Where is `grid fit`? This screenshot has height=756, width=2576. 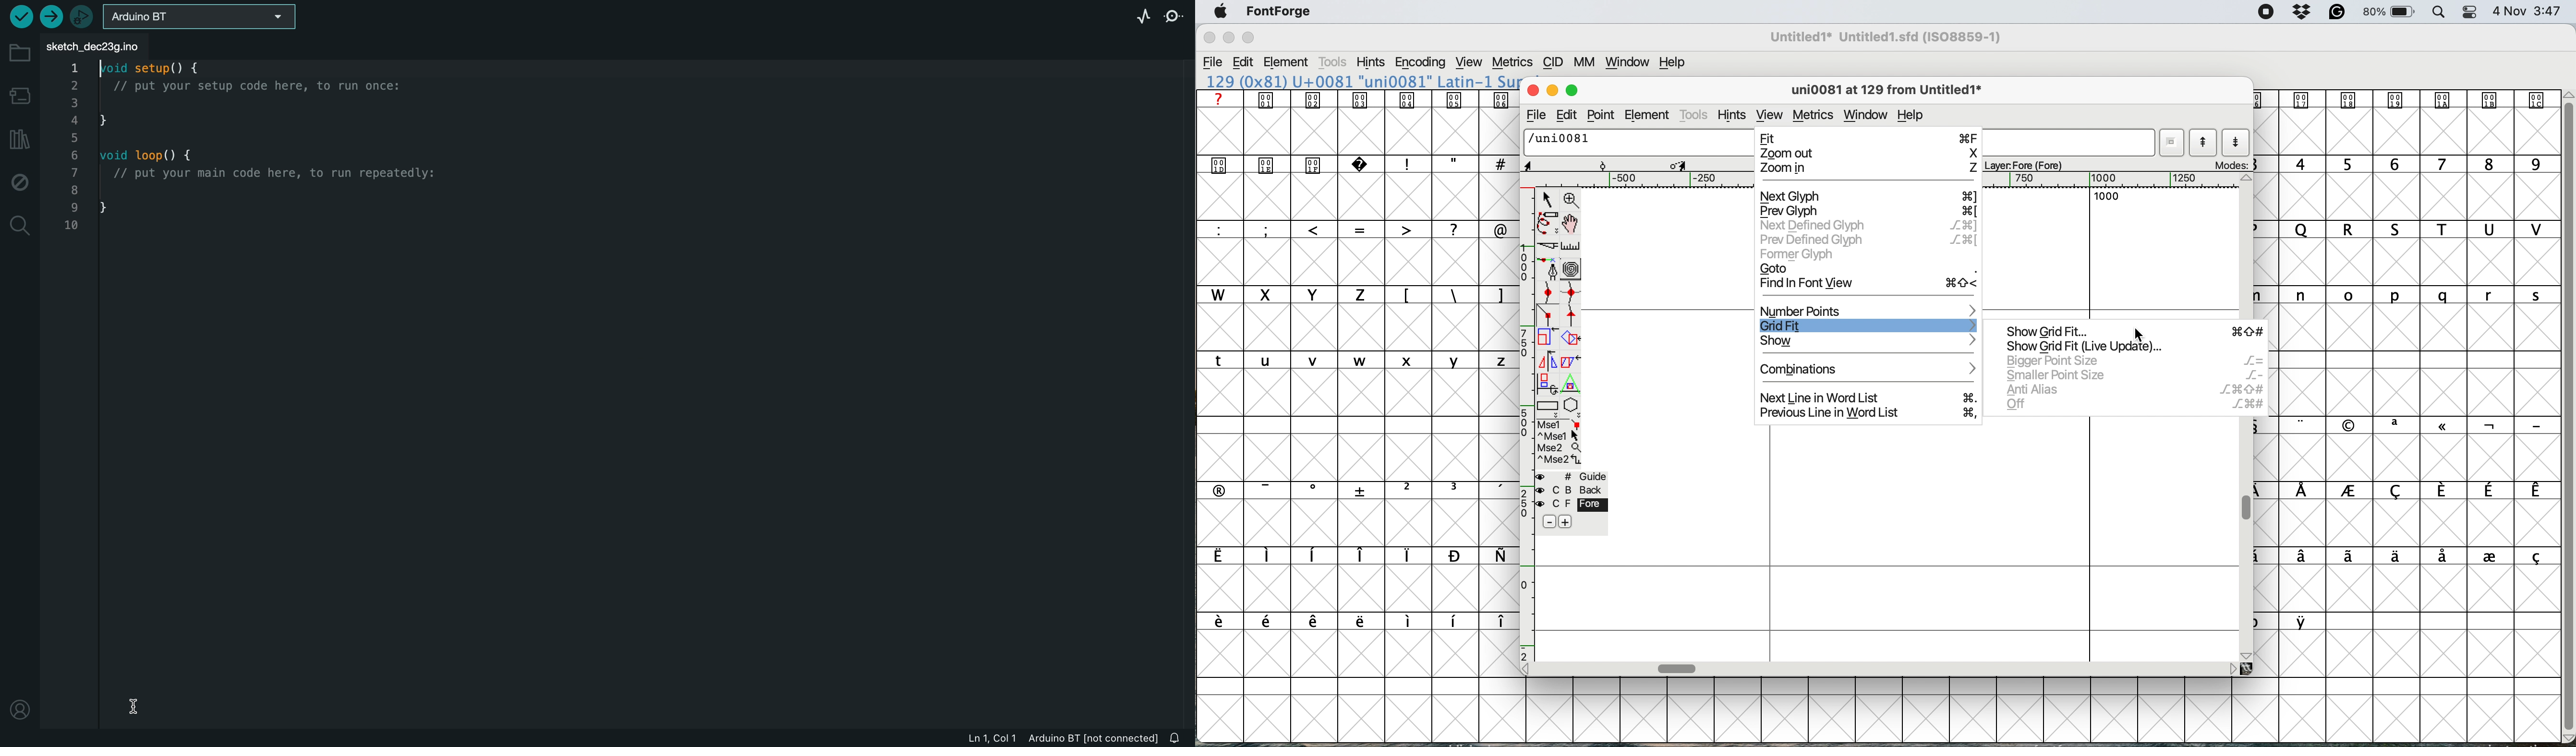 grid fit is located at coordinates (1868, 325).